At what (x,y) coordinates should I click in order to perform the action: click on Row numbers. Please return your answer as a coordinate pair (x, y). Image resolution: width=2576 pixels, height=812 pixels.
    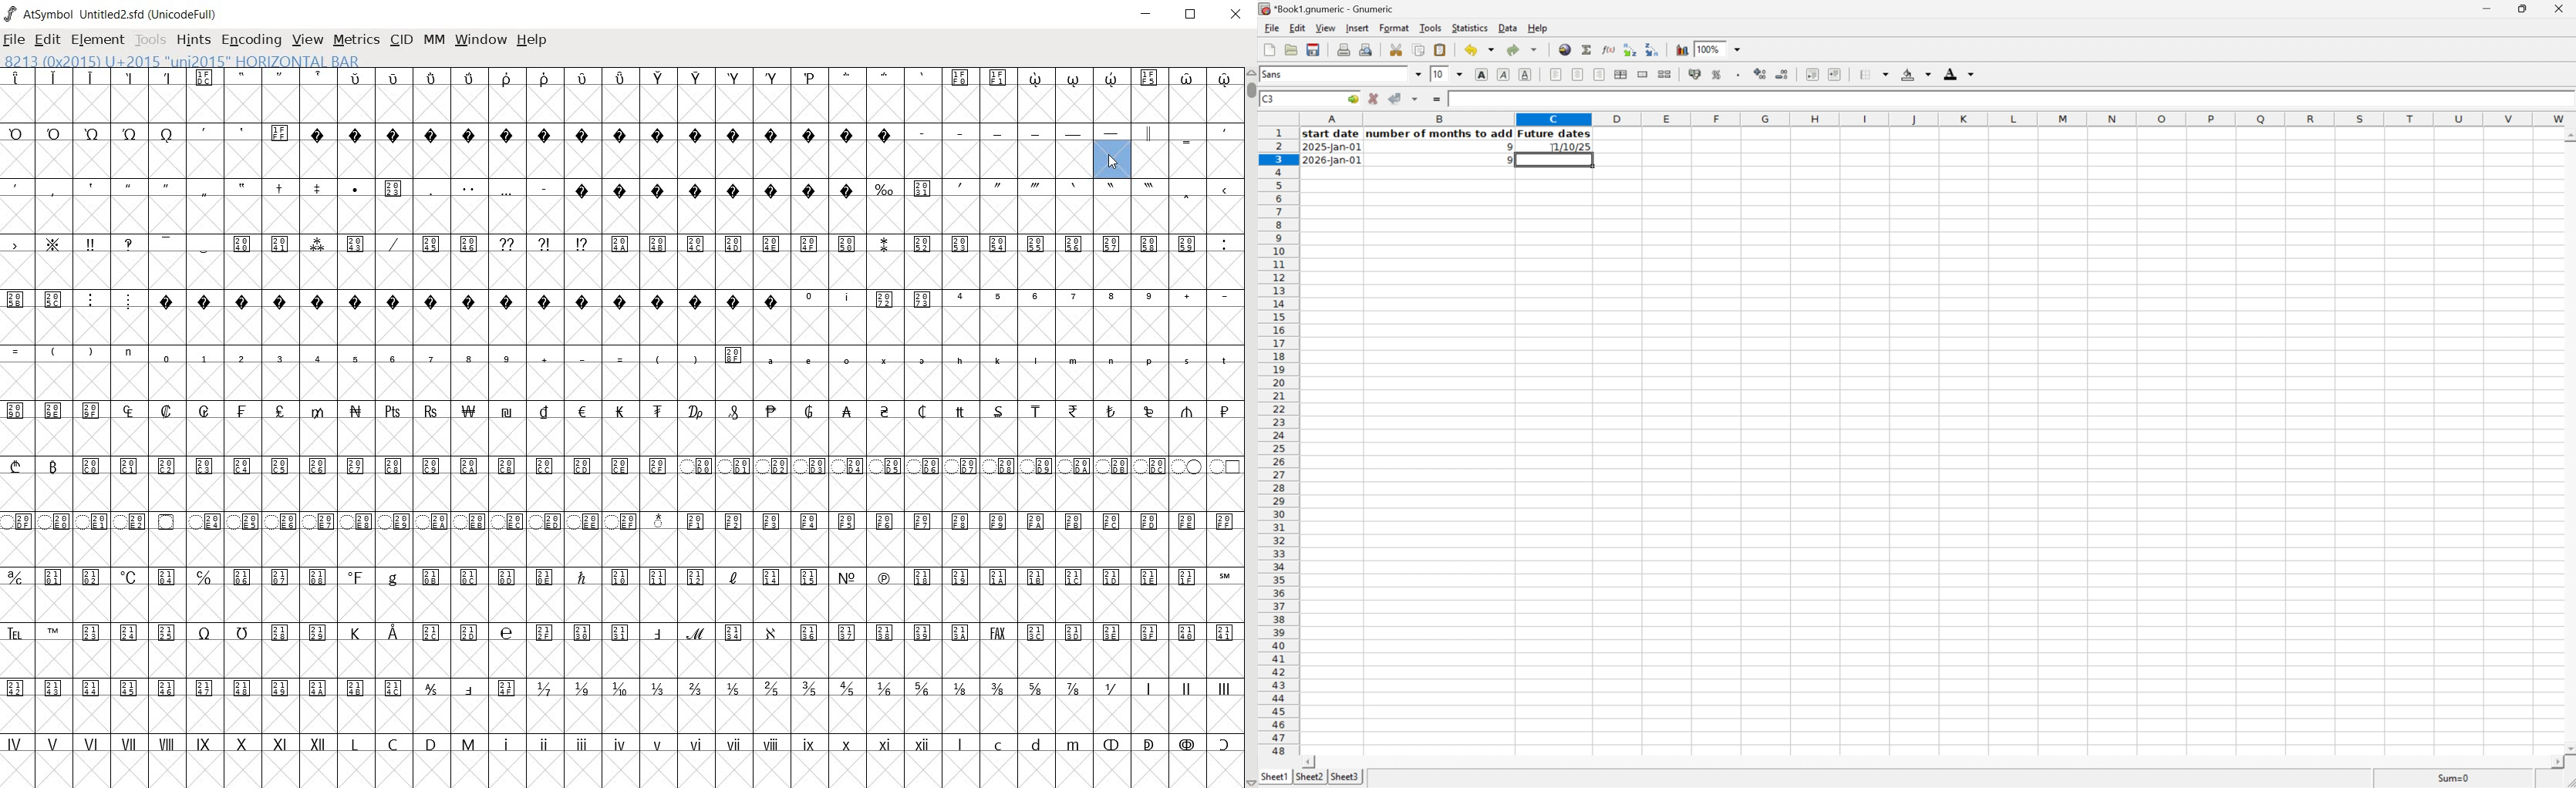
    Looking at the image, I should click on (1278, 442).